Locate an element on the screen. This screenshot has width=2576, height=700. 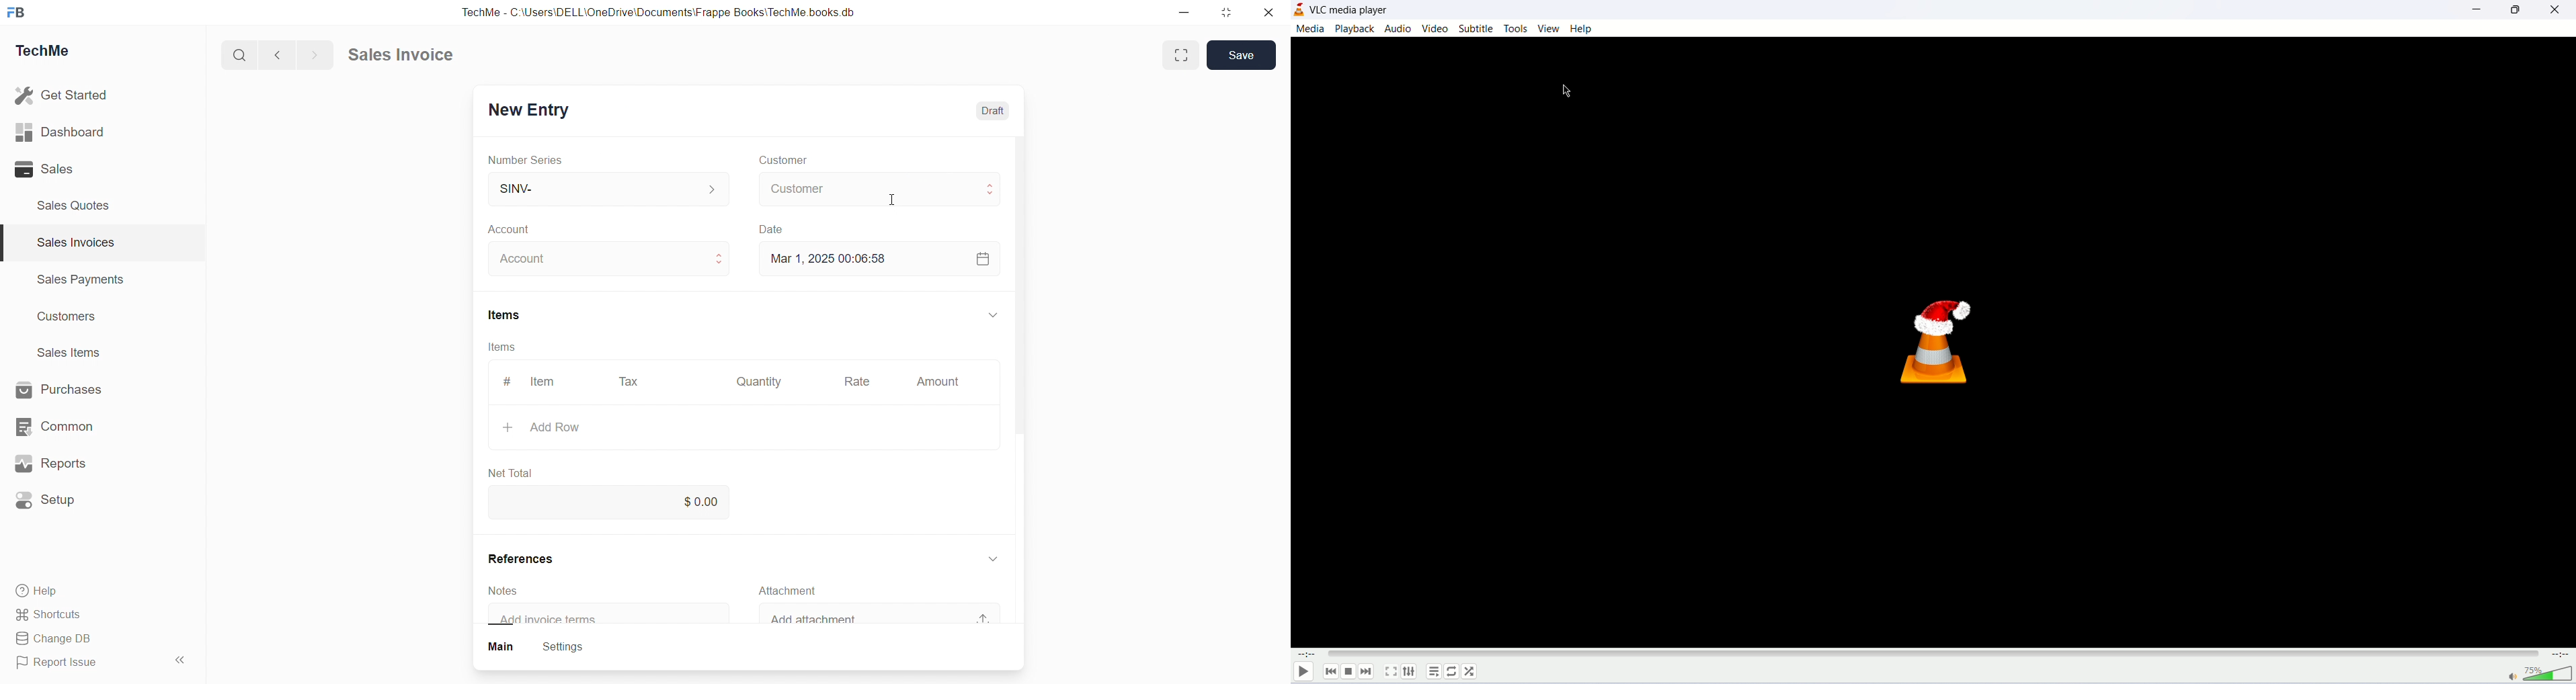
EB Common is located at coordinates (68, 426).